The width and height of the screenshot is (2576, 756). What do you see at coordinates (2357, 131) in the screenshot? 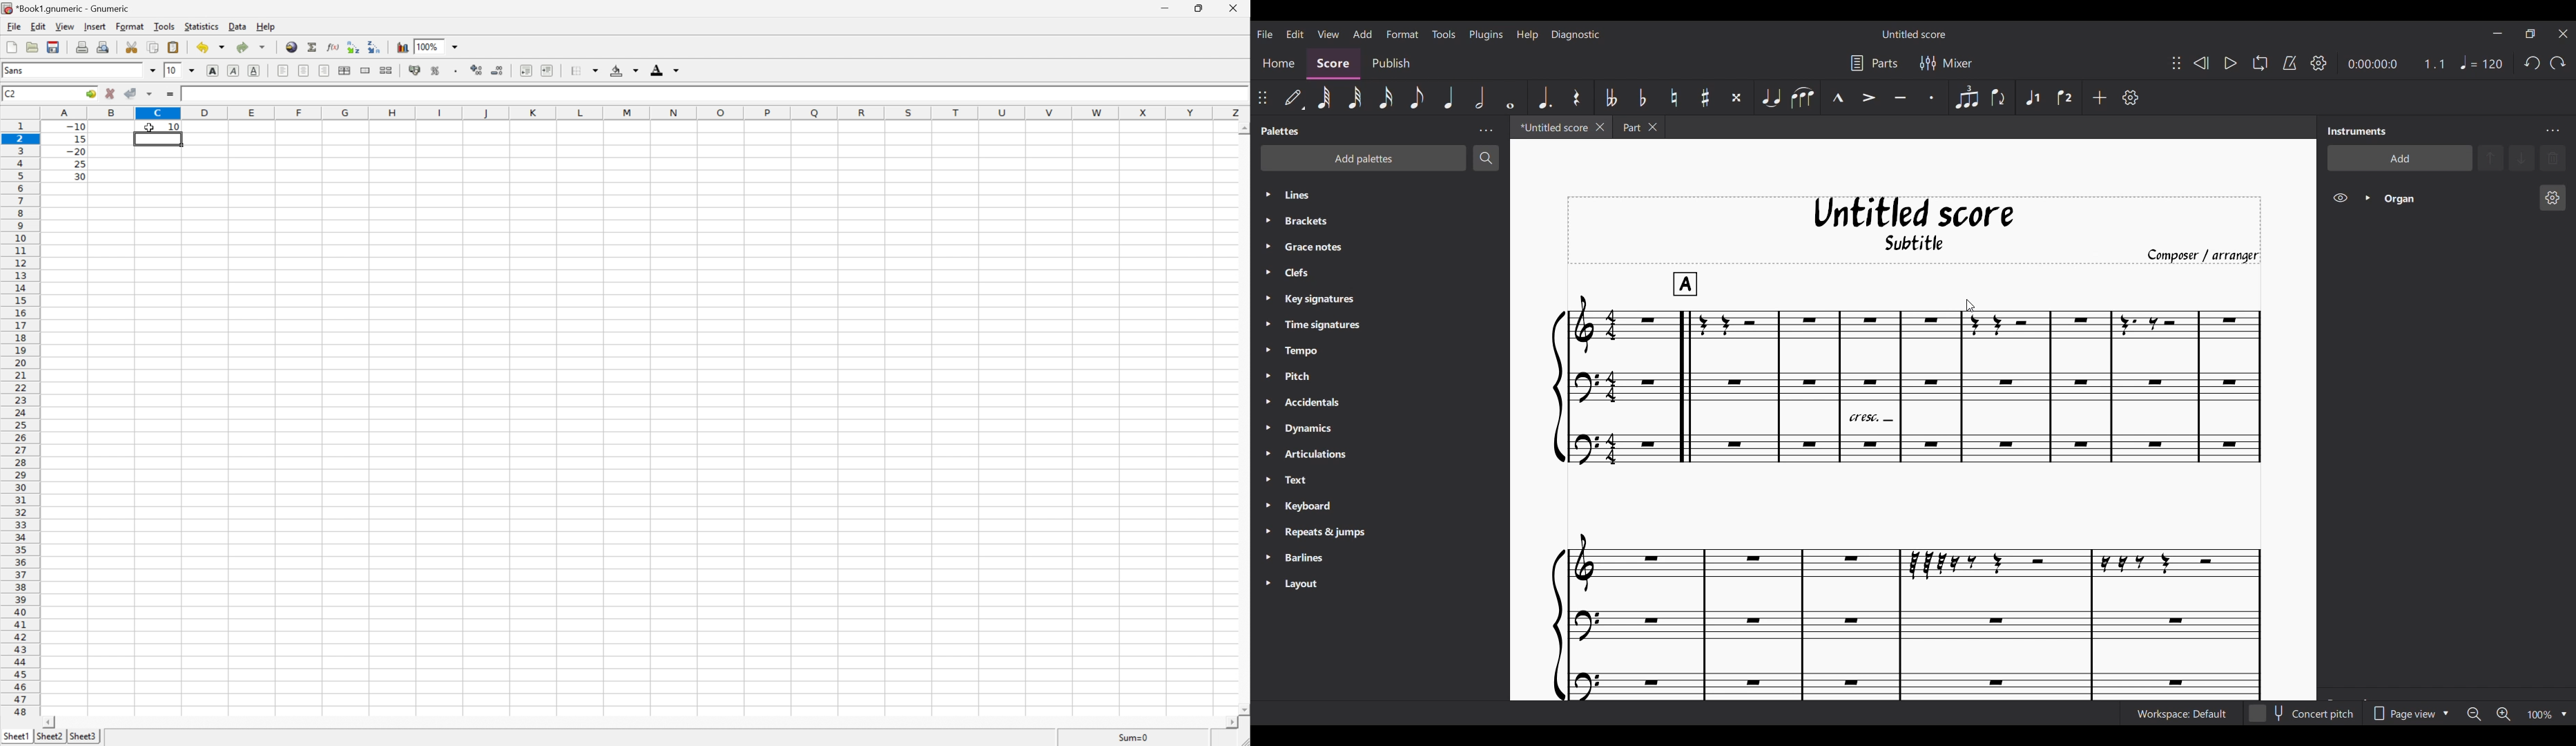
I see `Panel title` at bounding box center [2357, 131].